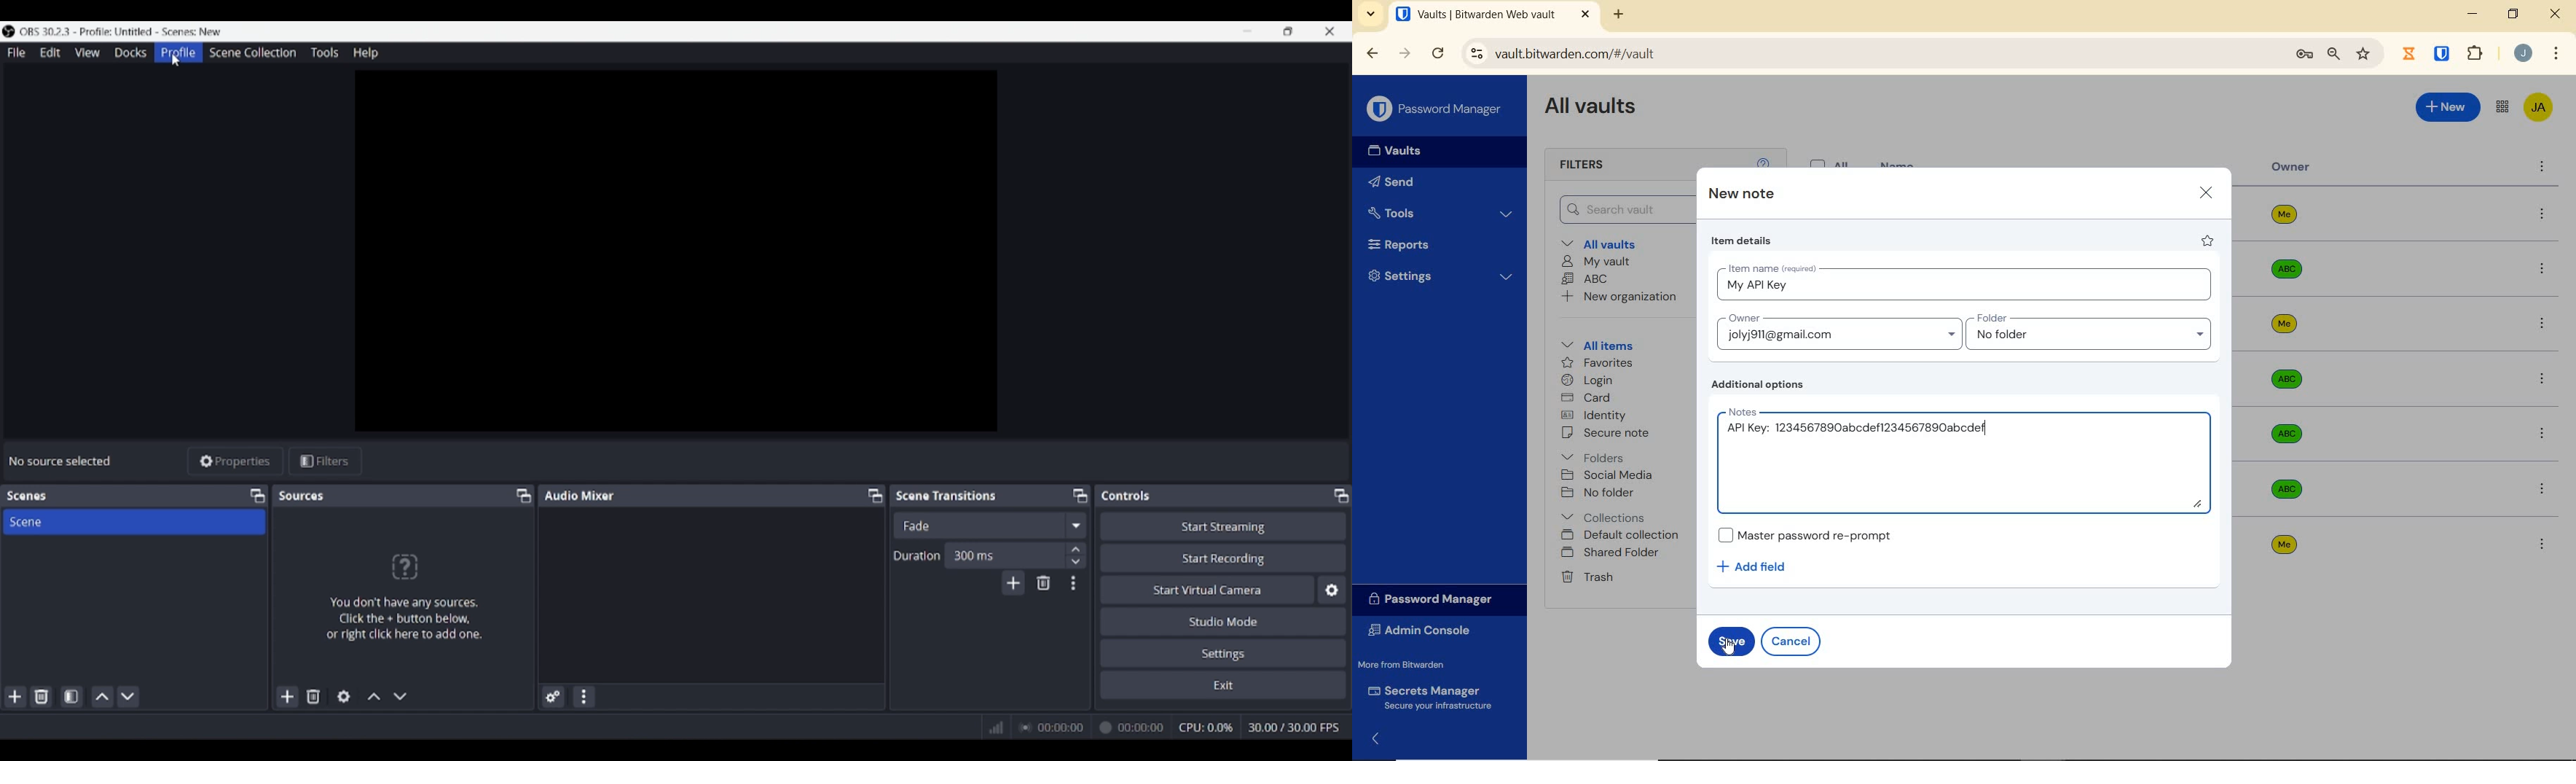 The width and height of the screenshot is (2576, 784). What do you see at coordinates (1332, 590) in the screenshot?
I see `Configure virtual camera` at bounding box center [1332, 590].